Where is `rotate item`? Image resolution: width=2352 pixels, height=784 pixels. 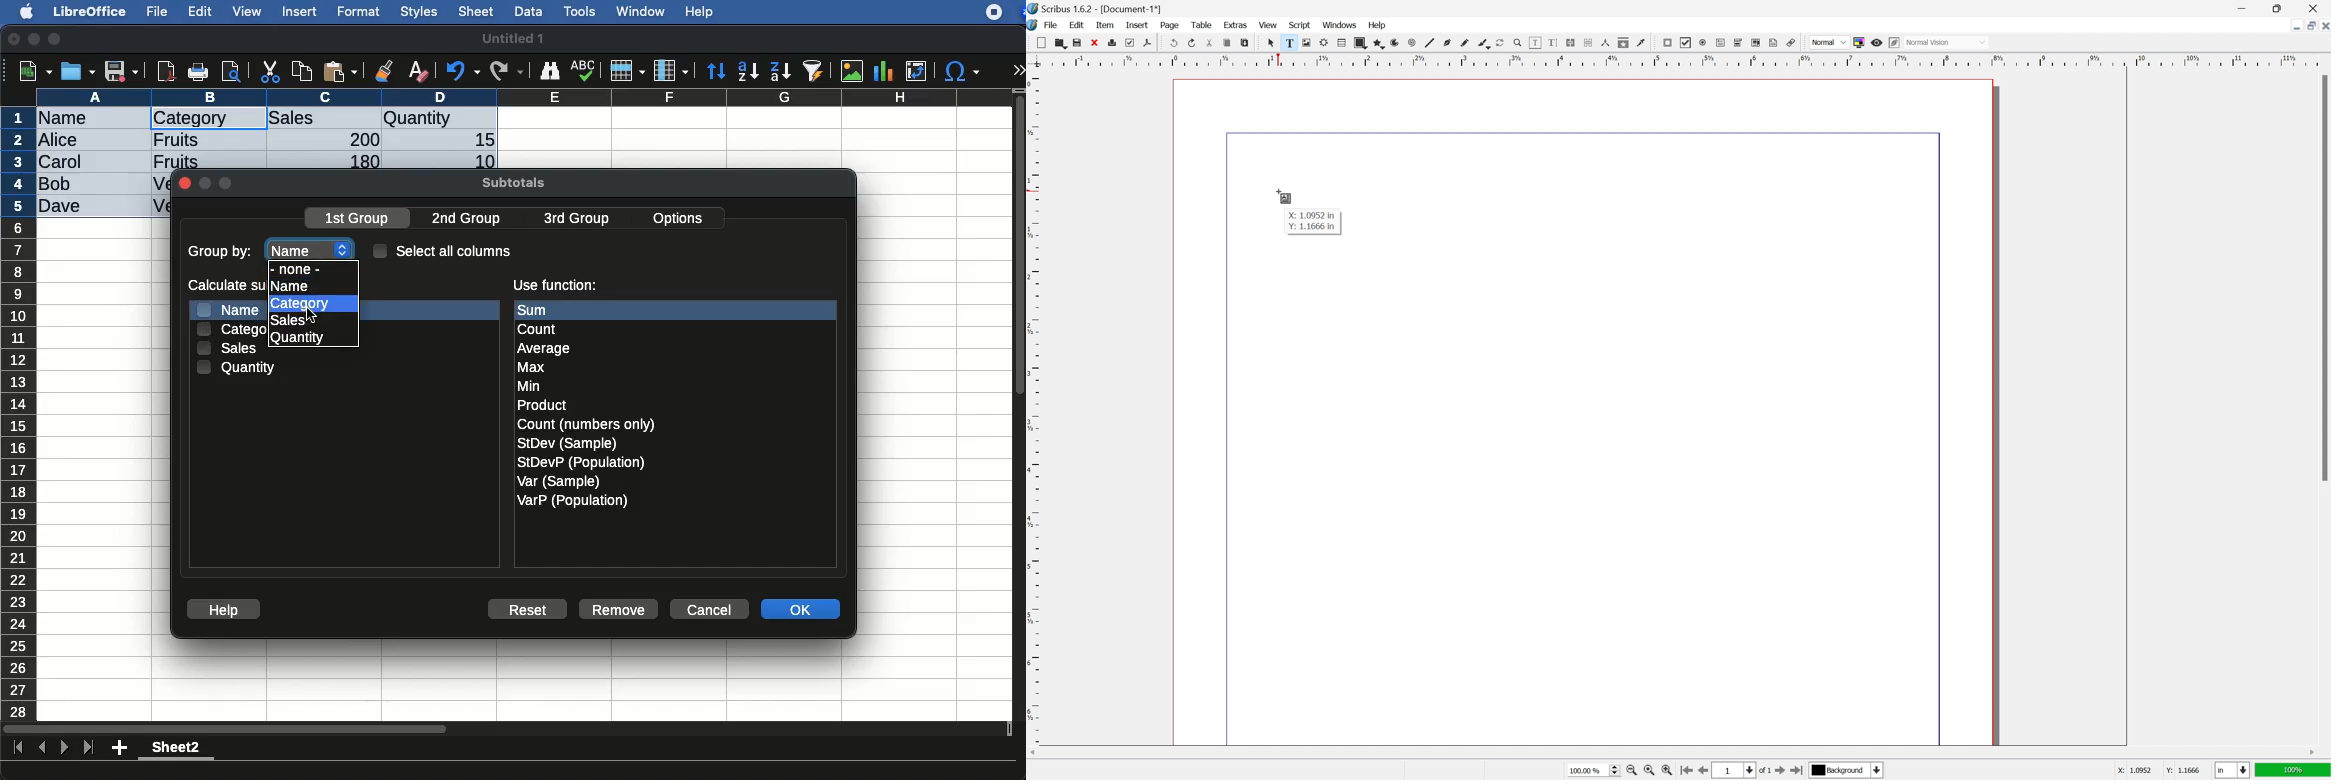 rotate item is located at coordinates (1500, 43).